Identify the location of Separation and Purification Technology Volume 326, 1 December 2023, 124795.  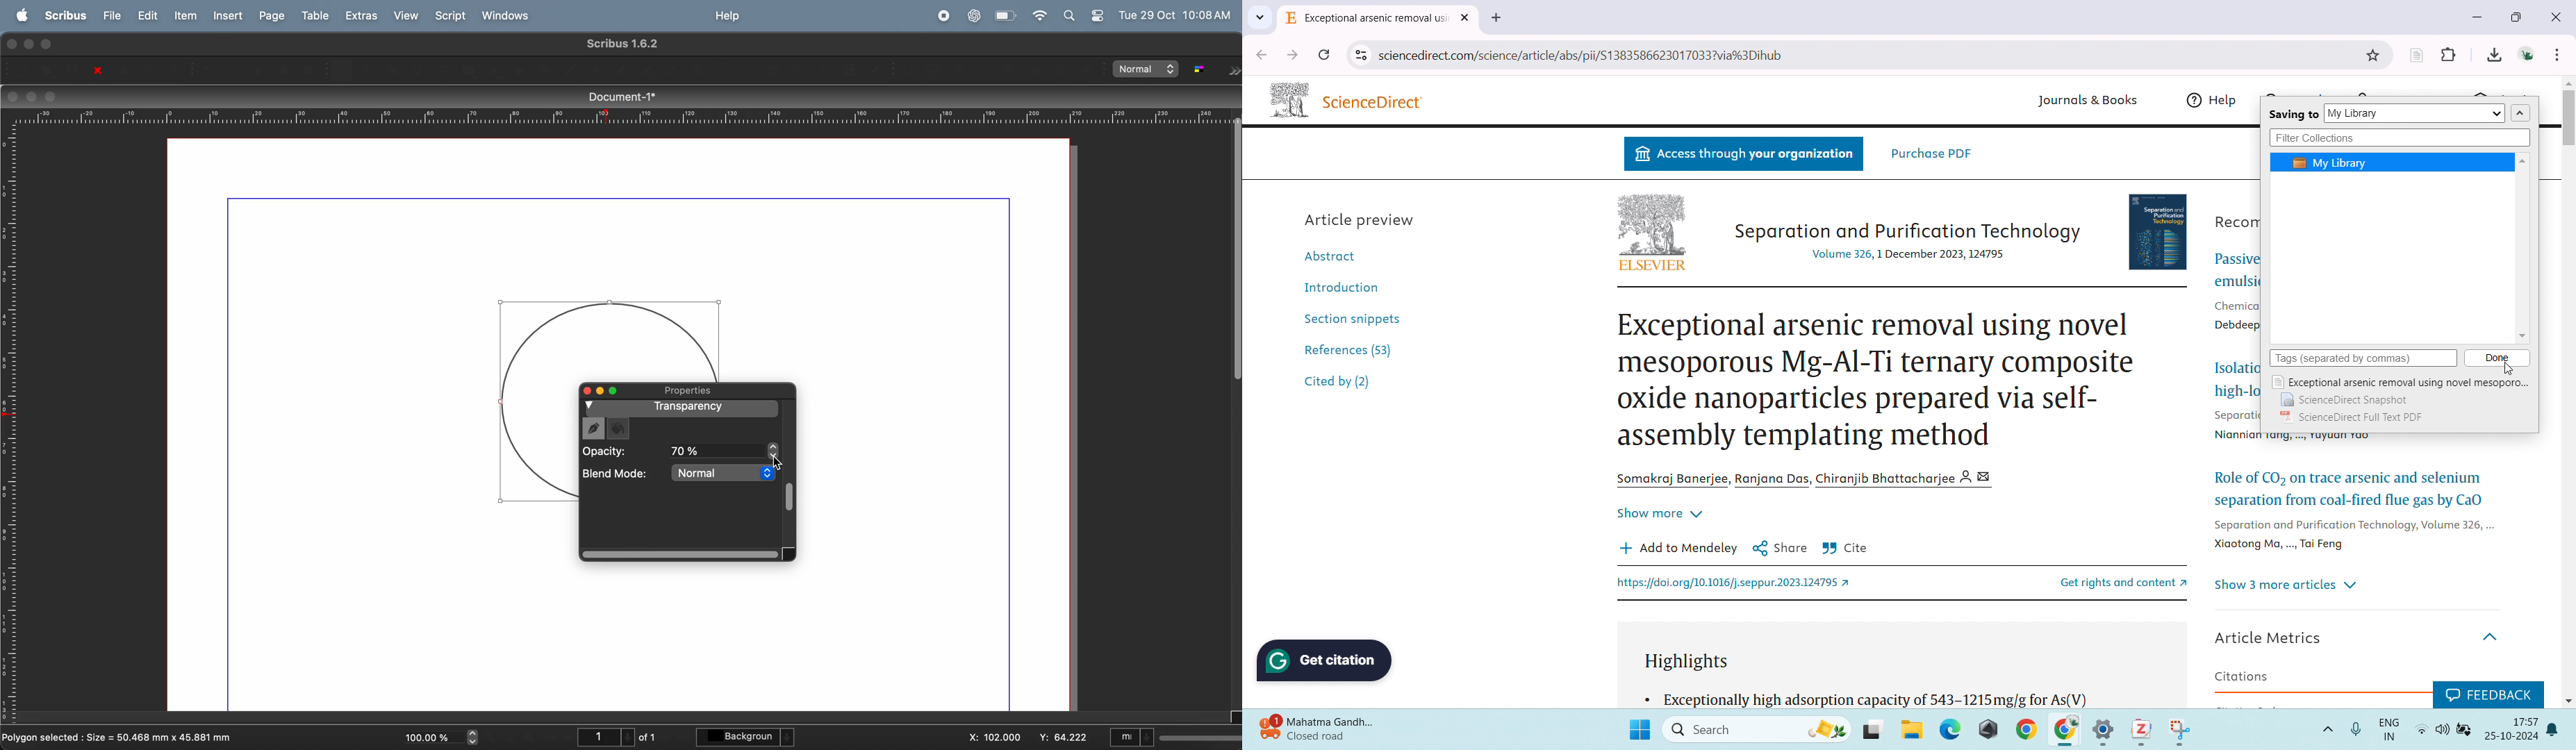
(1906, 240).